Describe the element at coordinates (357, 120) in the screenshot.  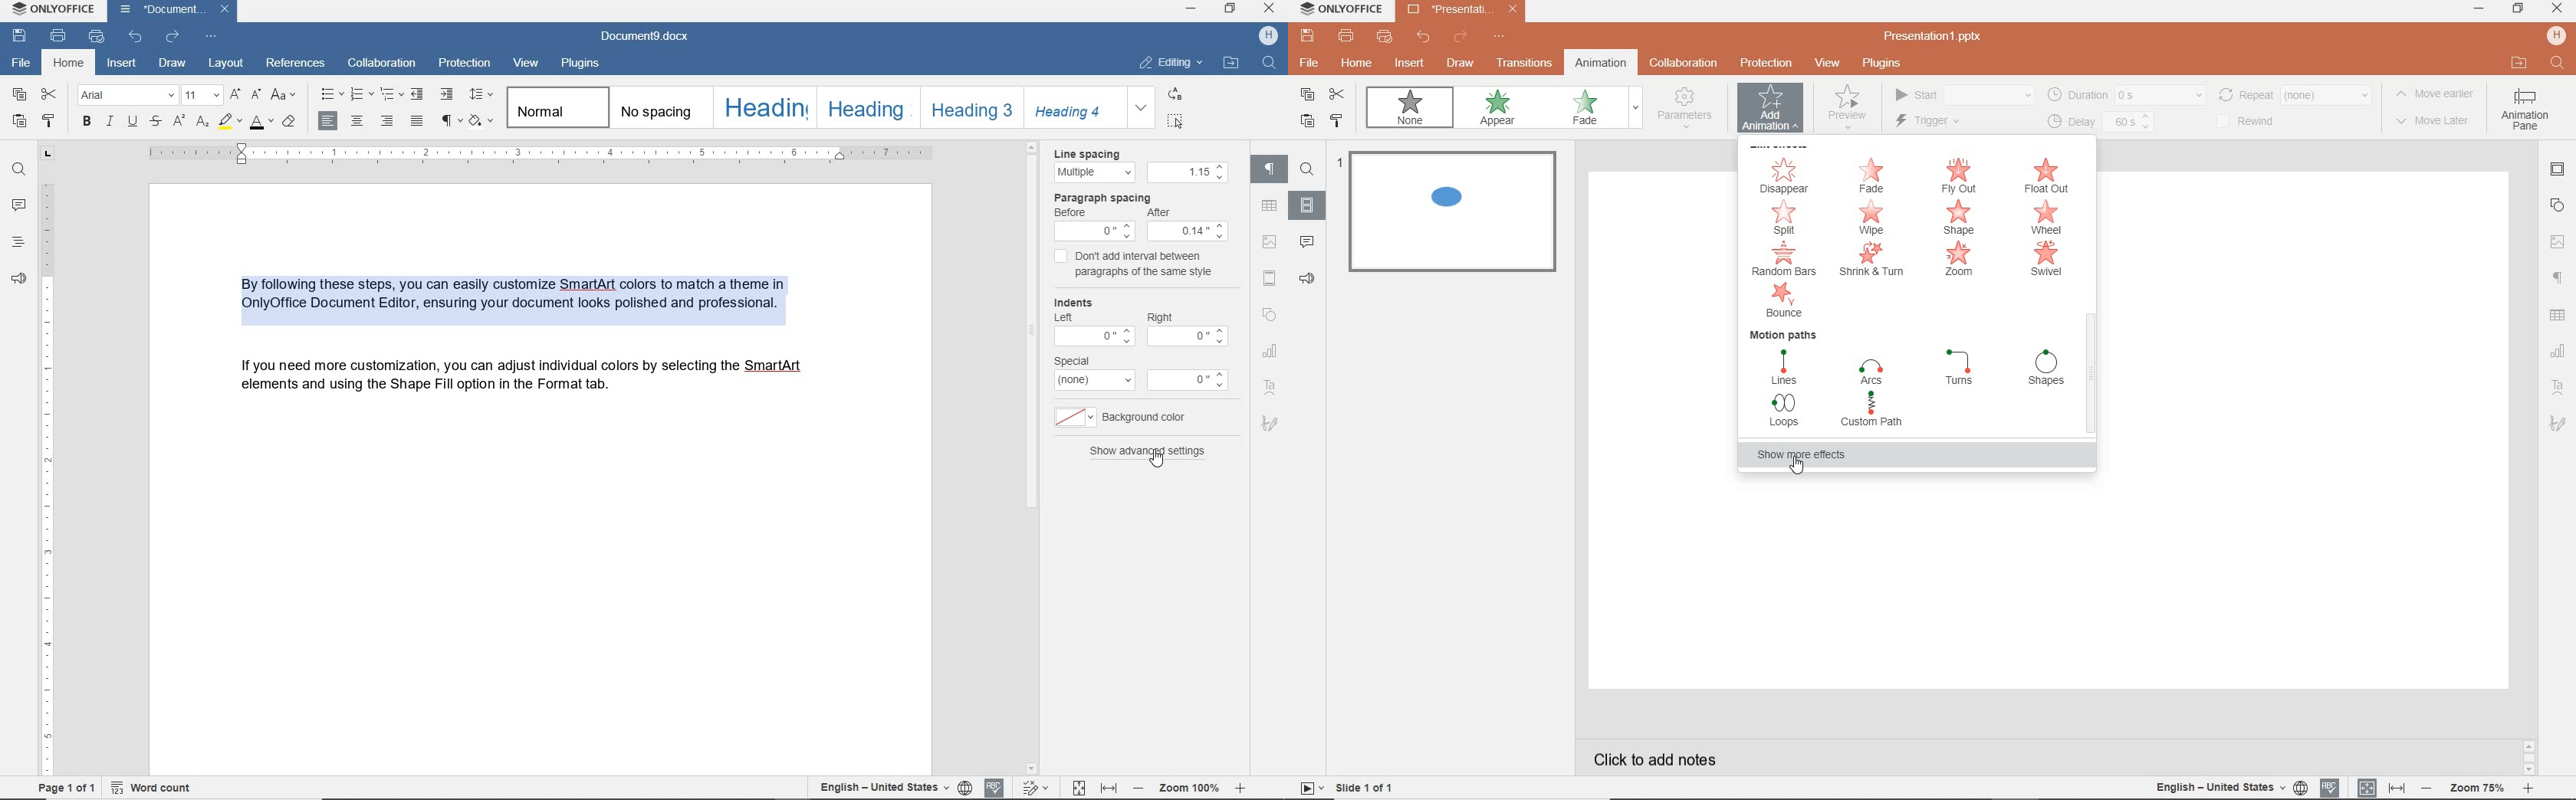
I see `align center` at that location.